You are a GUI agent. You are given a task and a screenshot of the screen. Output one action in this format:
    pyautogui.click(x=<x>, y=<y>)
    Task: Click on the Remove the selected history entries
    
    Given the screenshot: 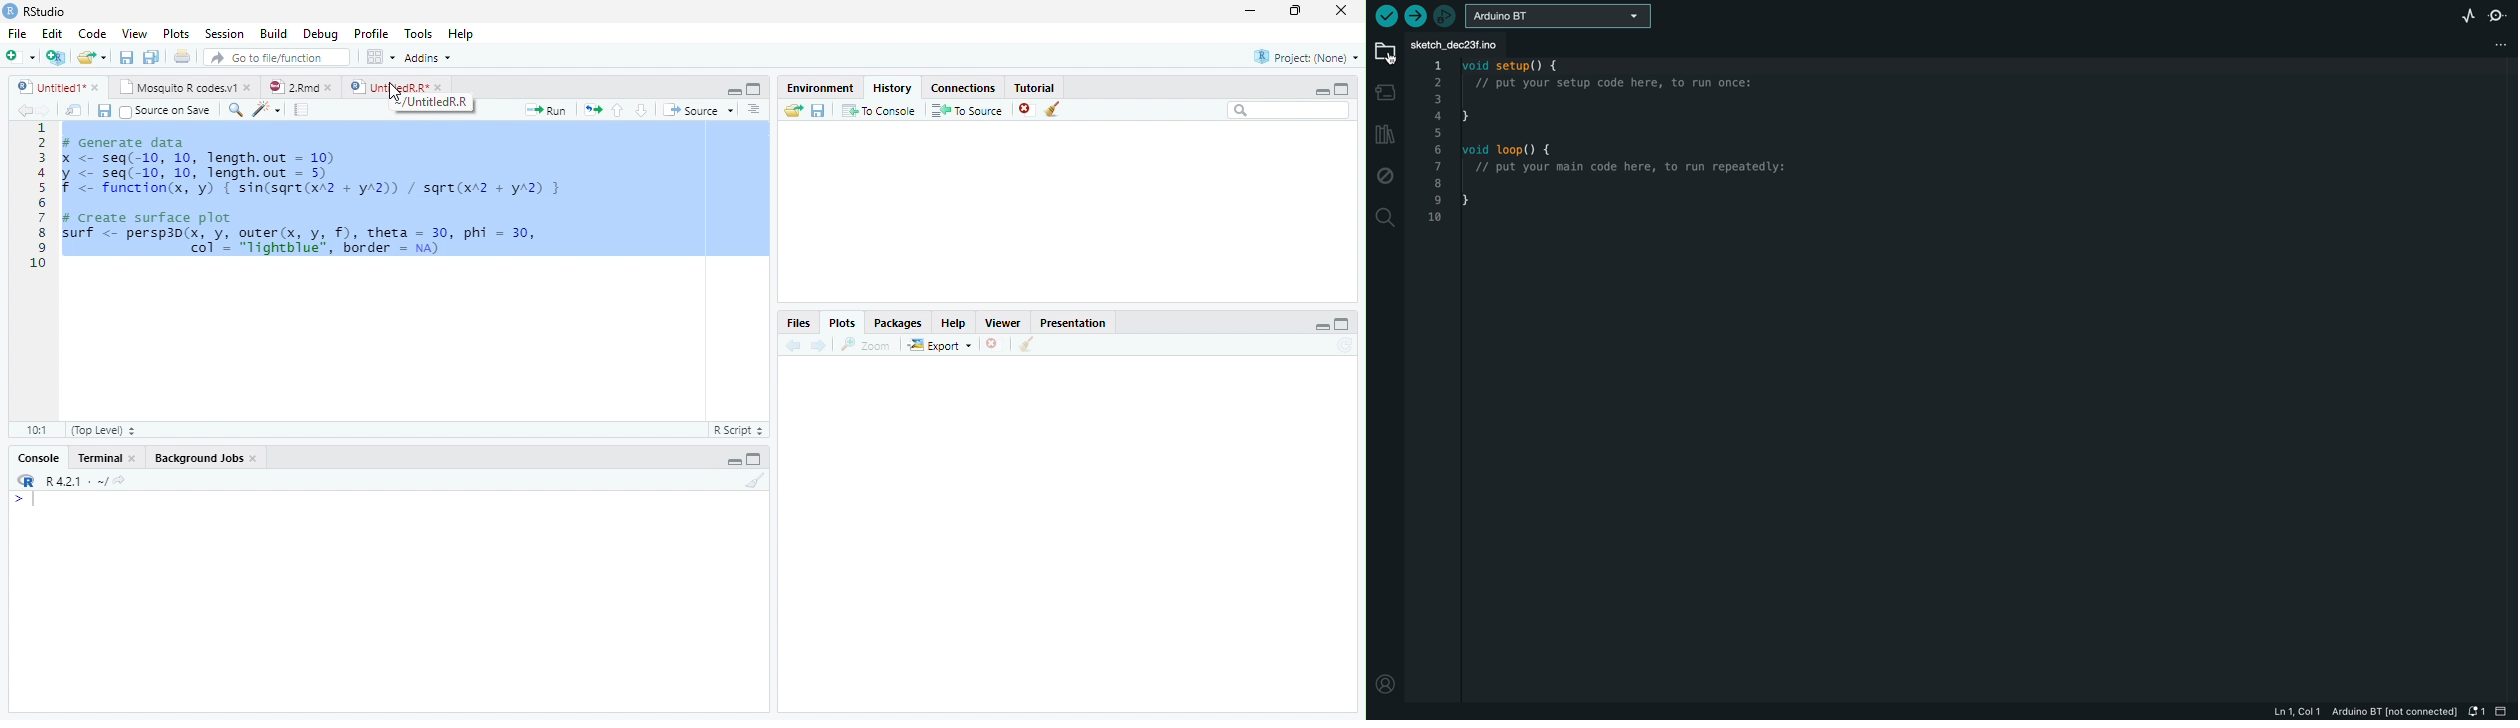 What is the action you would take?
    pyautogui.click(x=1026, y=110)
    